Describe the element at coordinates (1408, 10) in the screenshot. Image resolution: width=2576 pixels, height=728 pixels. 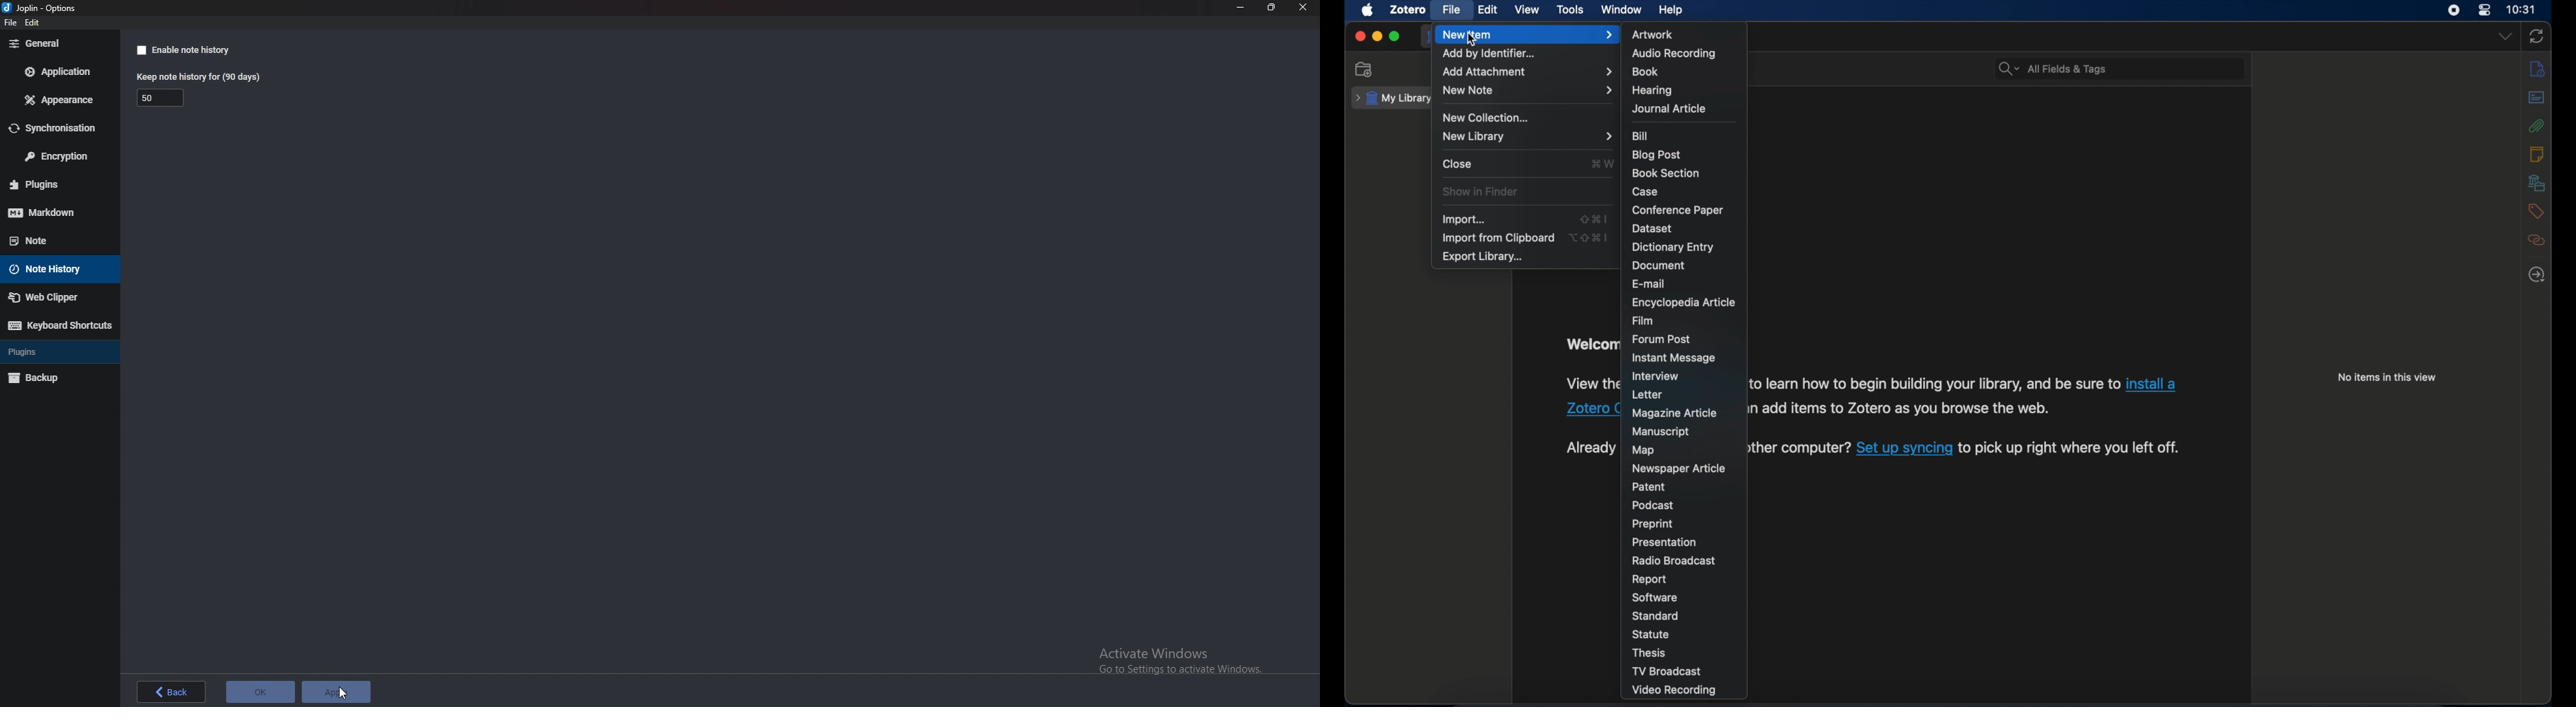
I see `zotero` at that location.